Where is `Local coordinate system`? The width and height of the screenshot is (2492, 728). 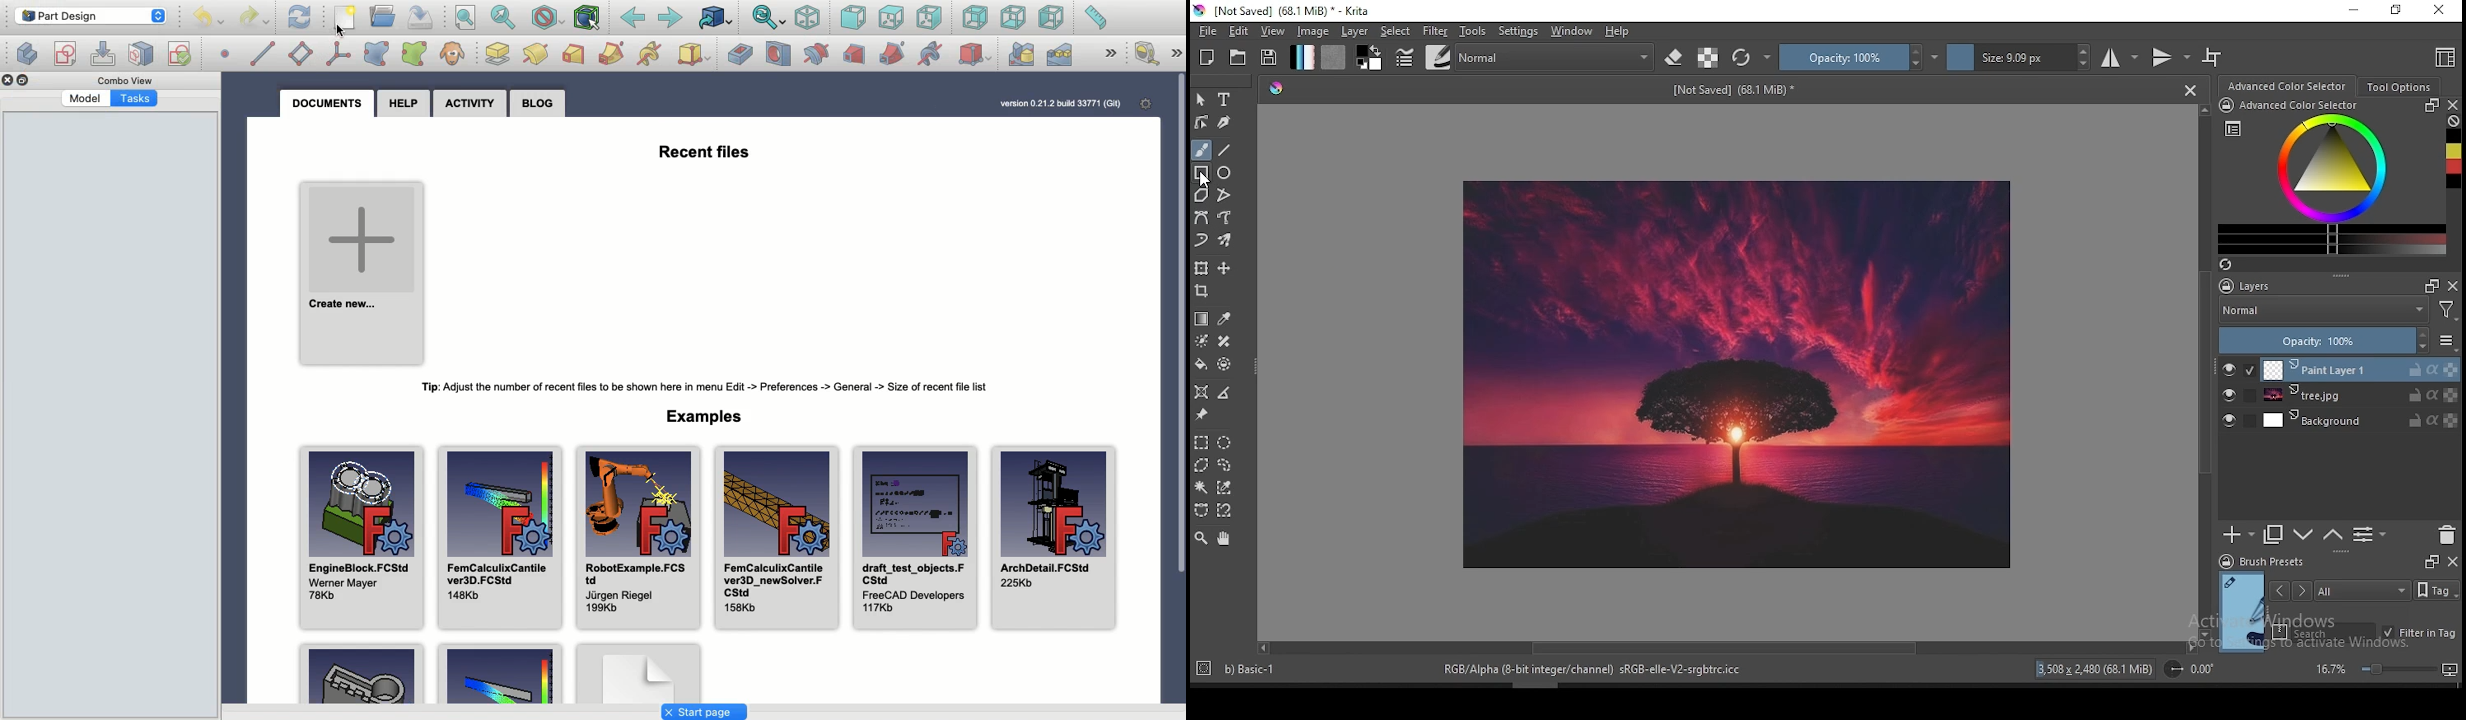 Local coordinate system is located at coordinates (339, 55).